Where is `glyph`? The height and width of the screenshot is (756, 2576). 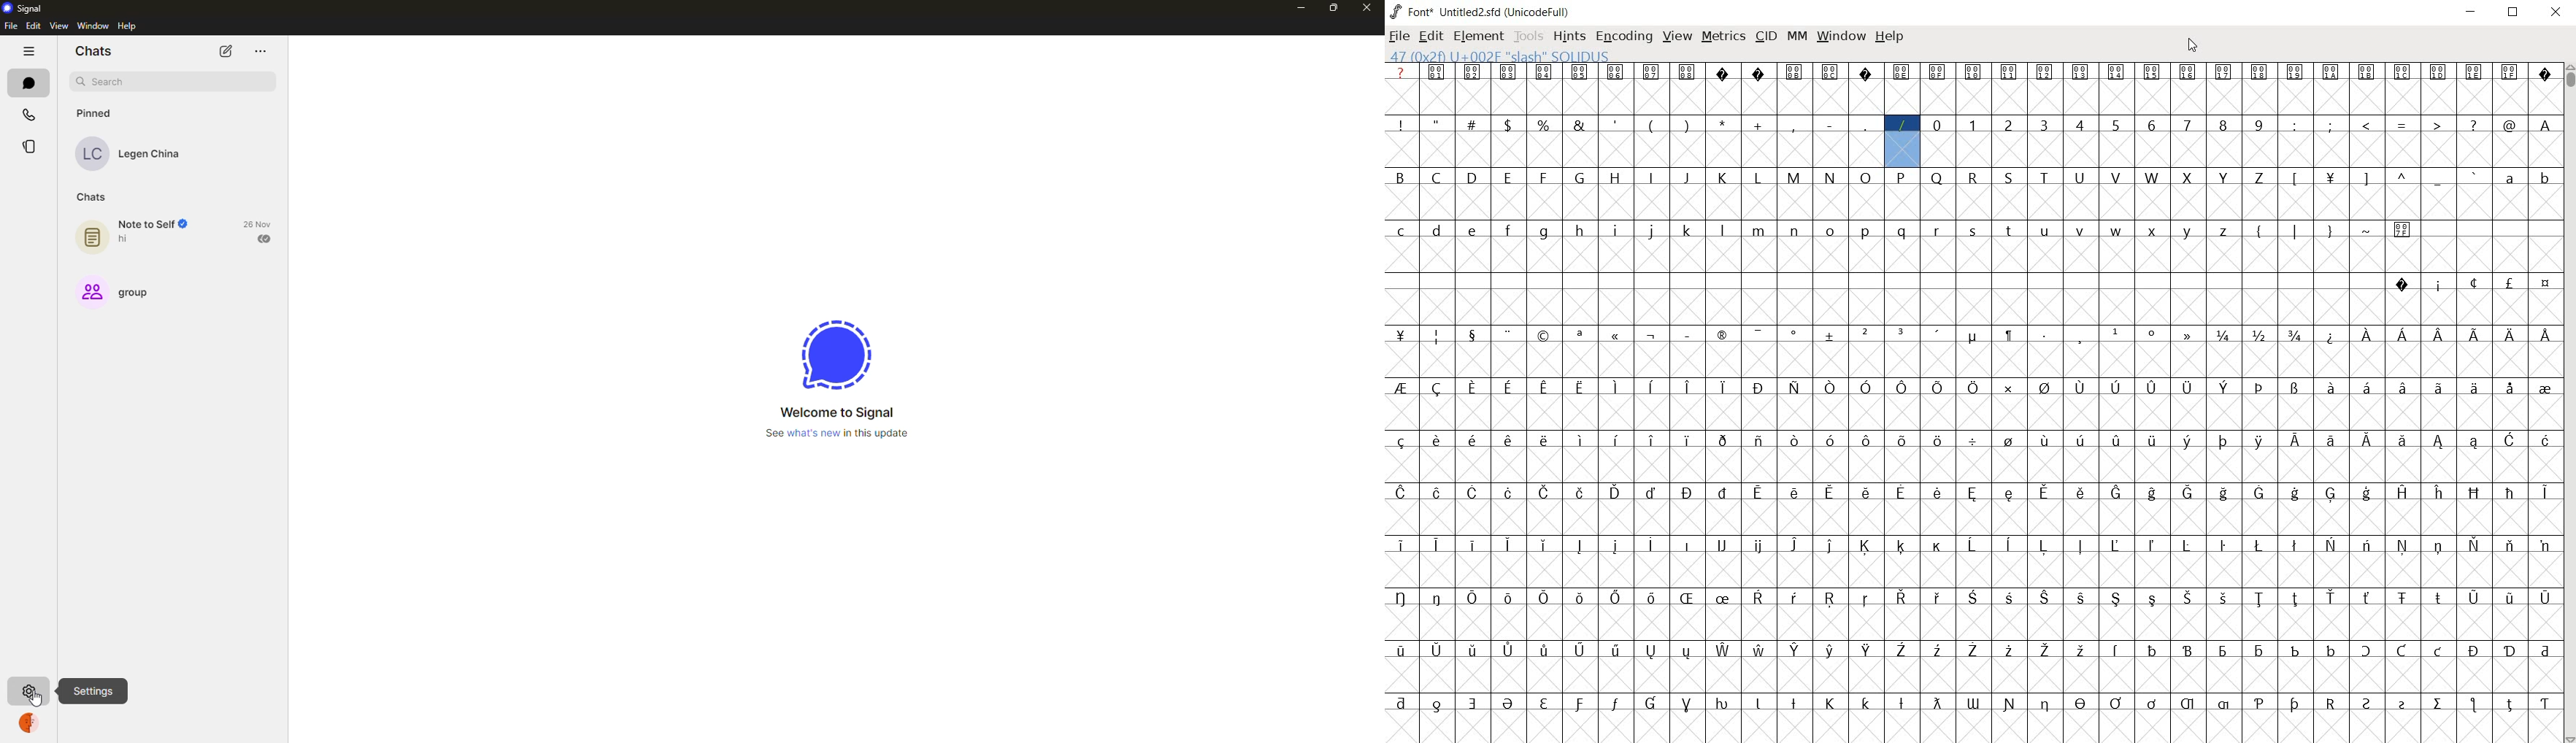
glyph is located at coordinates (2153, 600).